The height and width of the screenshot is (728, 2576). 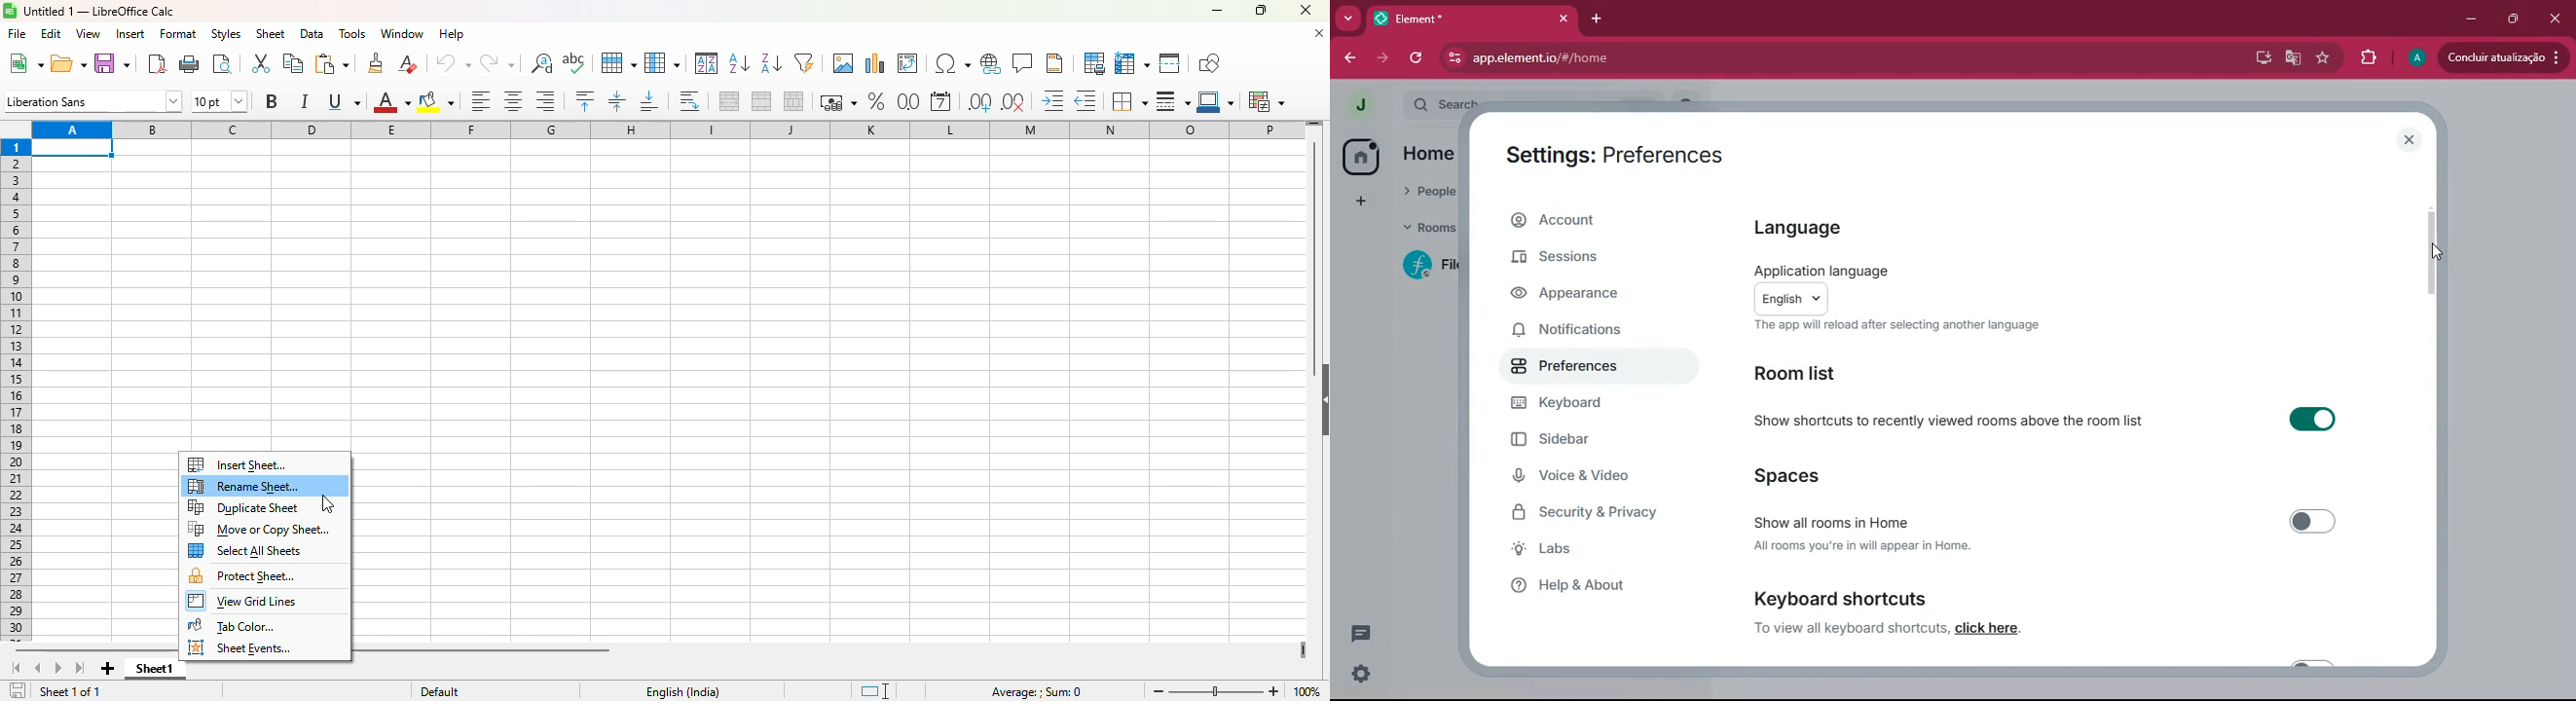 What do you see at coordinates (9, 11) in the screenshot?
I see `Software logo` at bounding box center [9, 11].